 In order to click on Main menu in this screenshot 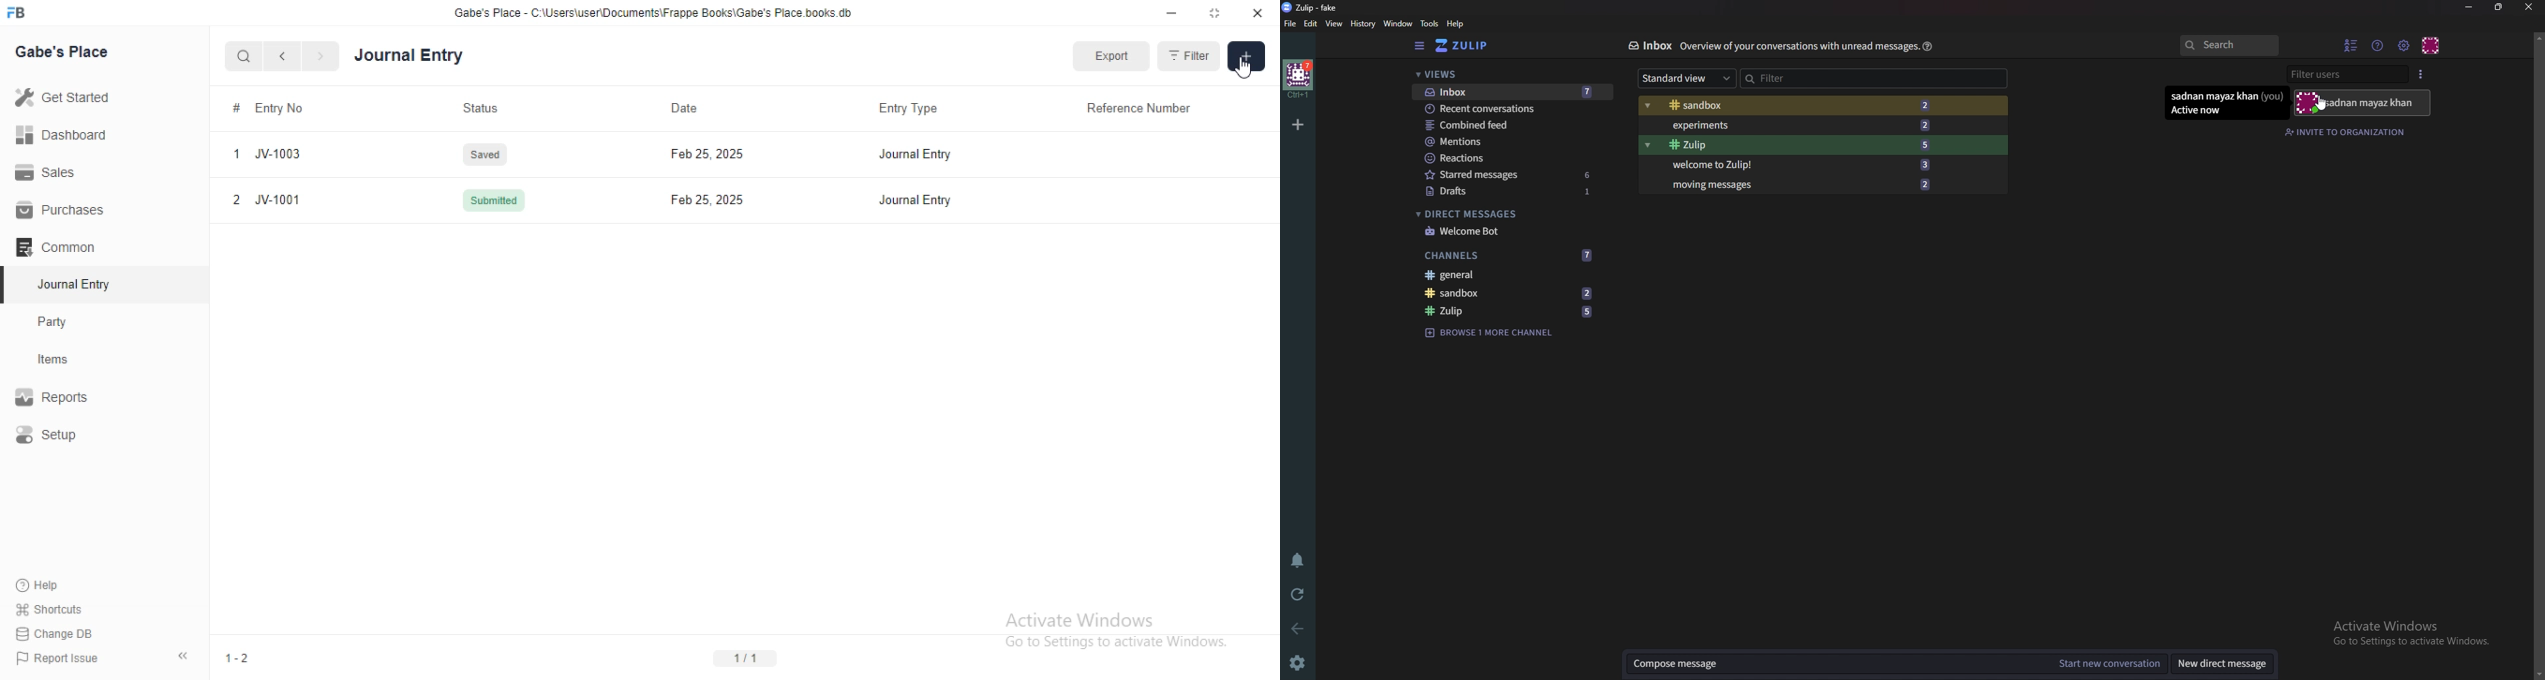, I will do `click(2403, 44)`.